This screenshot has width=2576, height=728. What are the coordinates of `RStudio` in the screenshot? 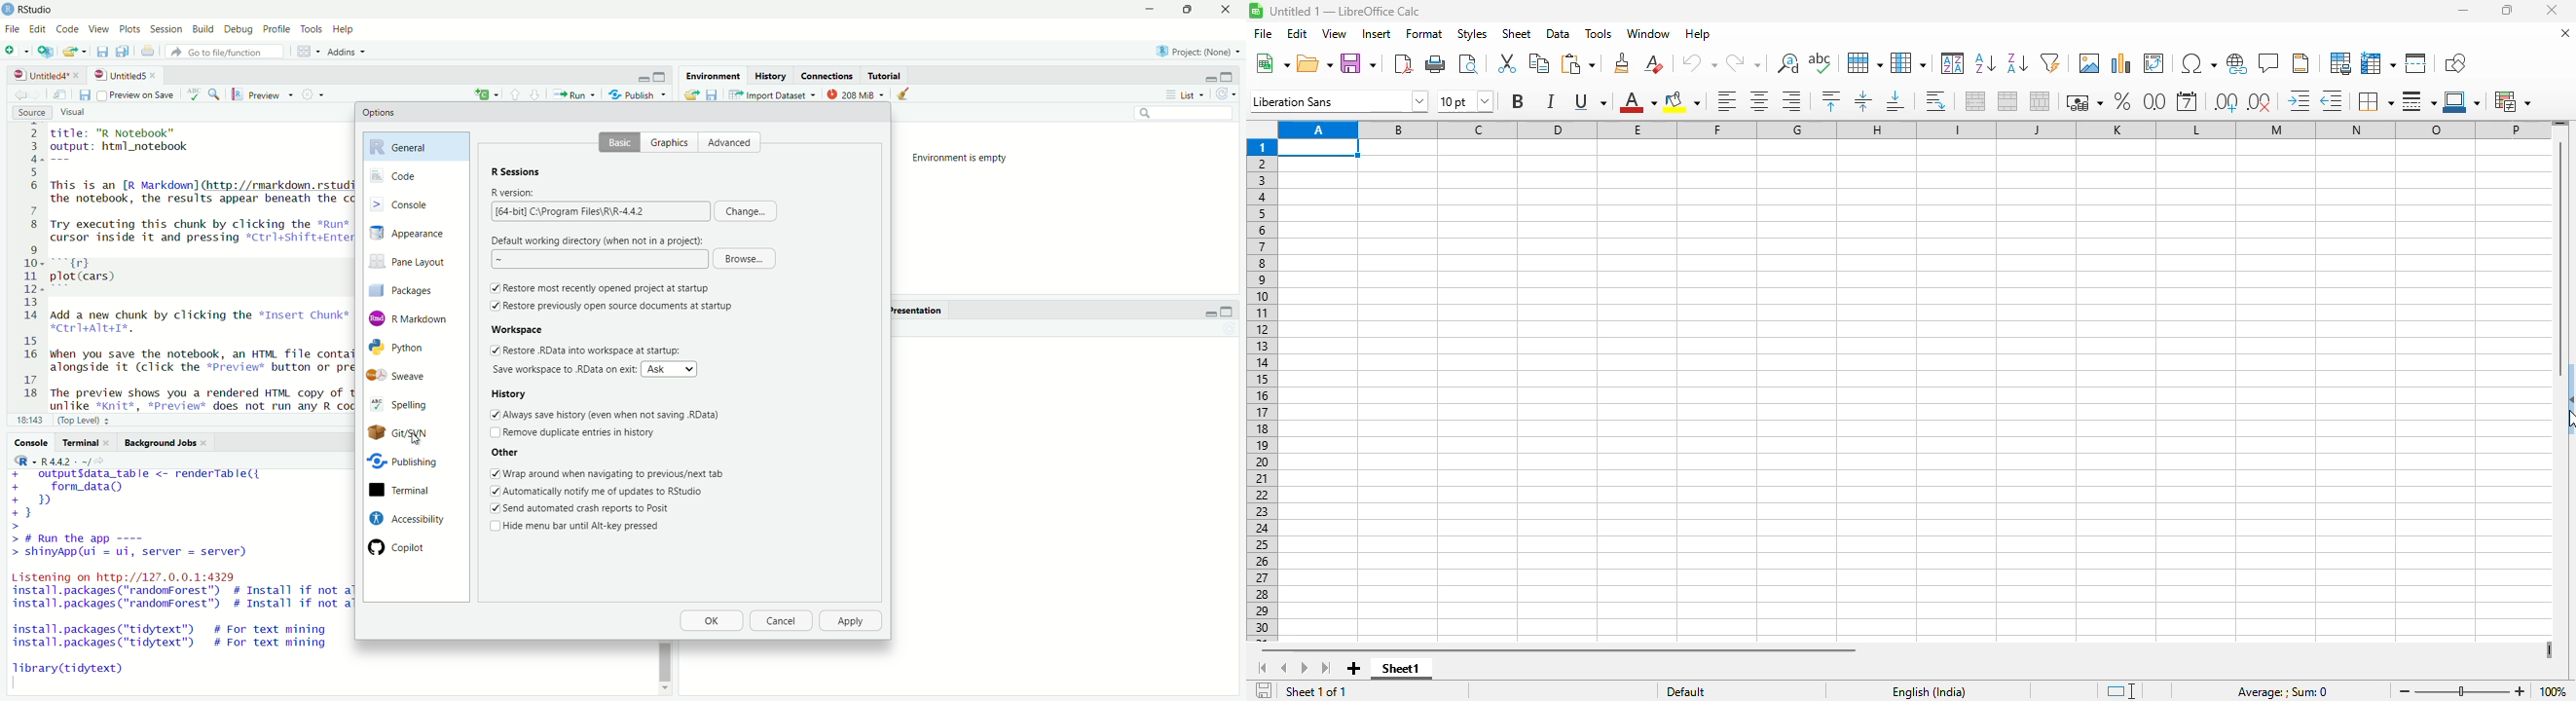 It's located at (38, 10).